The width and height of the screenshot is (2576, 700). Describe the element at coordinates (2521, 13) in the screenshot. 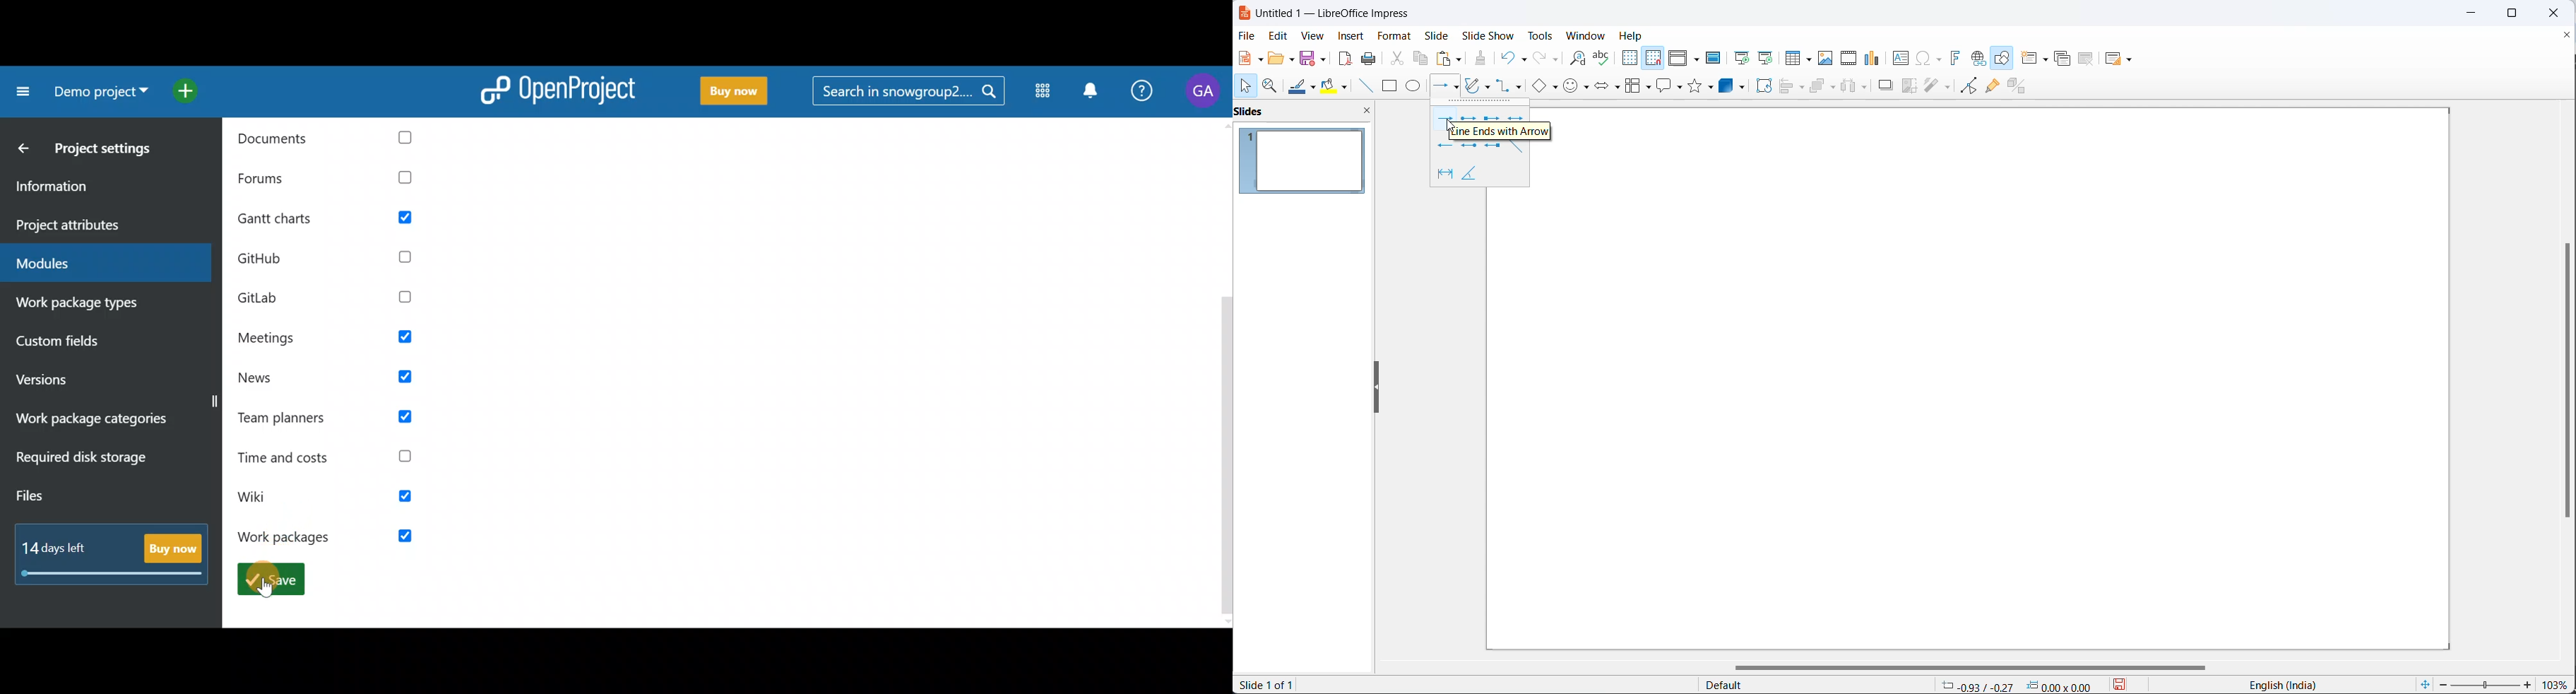

I see `maximize` at that location.